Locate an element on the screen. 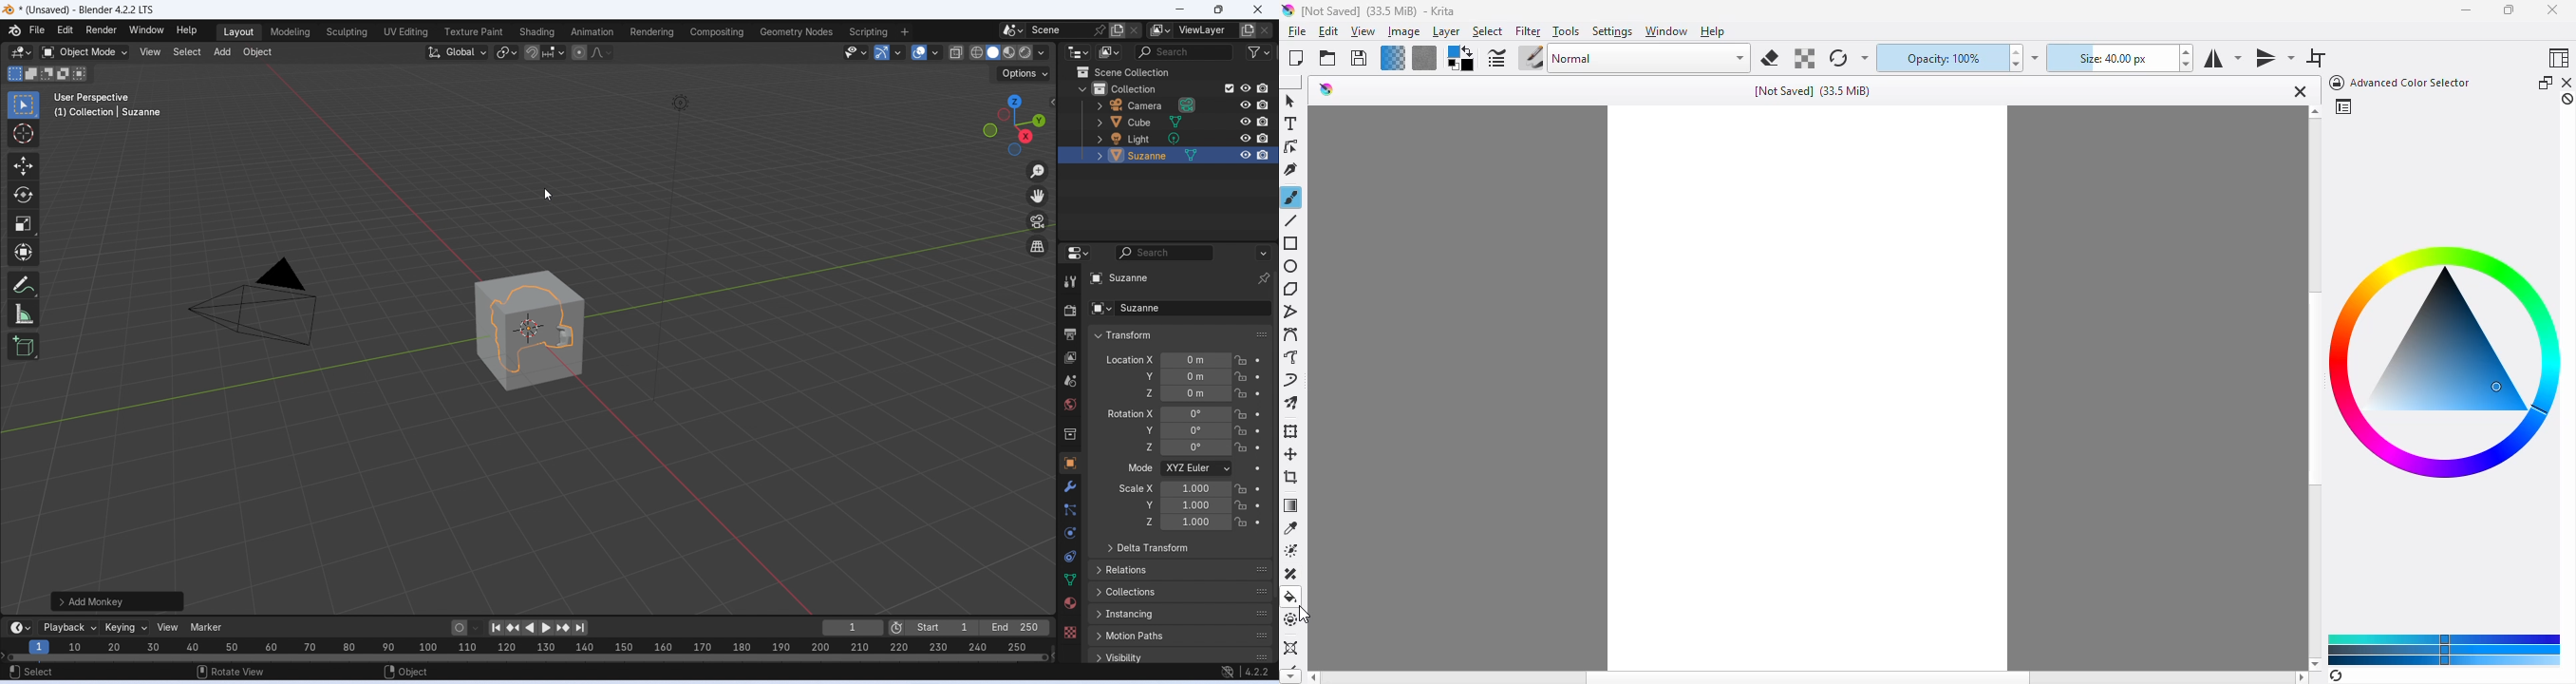 Image resolution: width=2576 pixels, height=700 pixels. Click is located at coordinates (1013, 125).